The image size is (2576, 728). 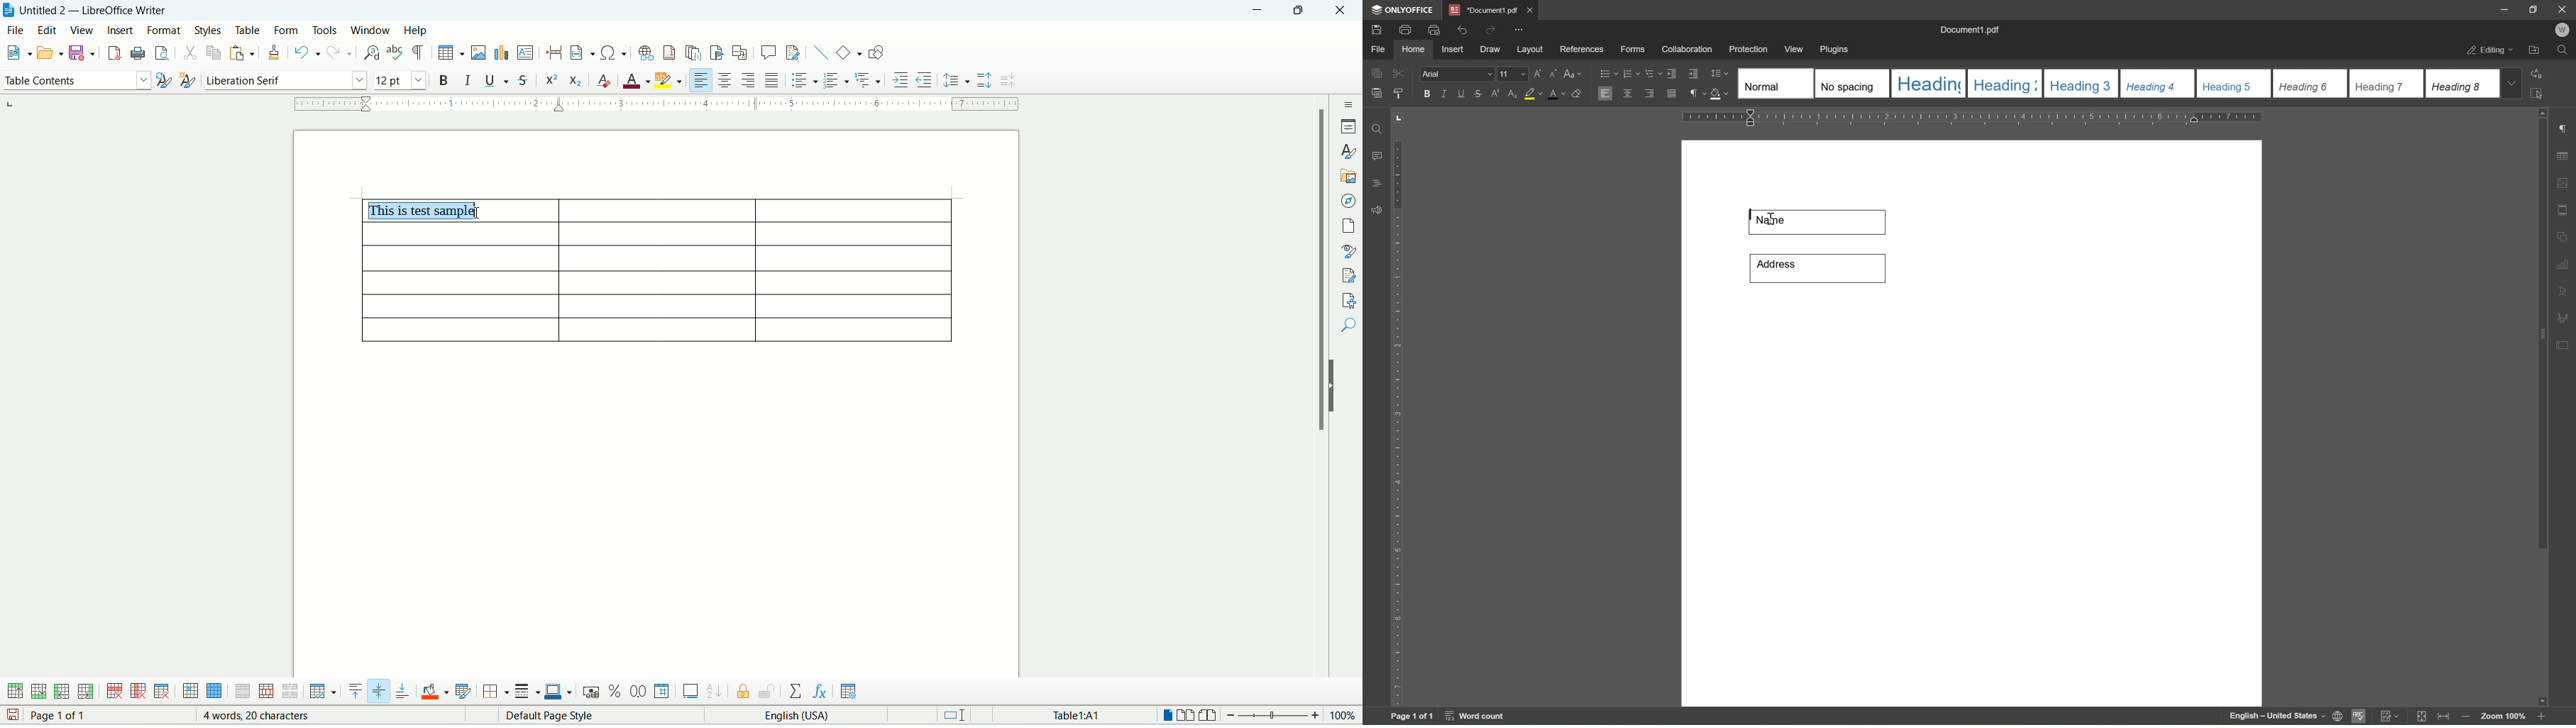 I want to click on cut, so click(x=1401, y=72).